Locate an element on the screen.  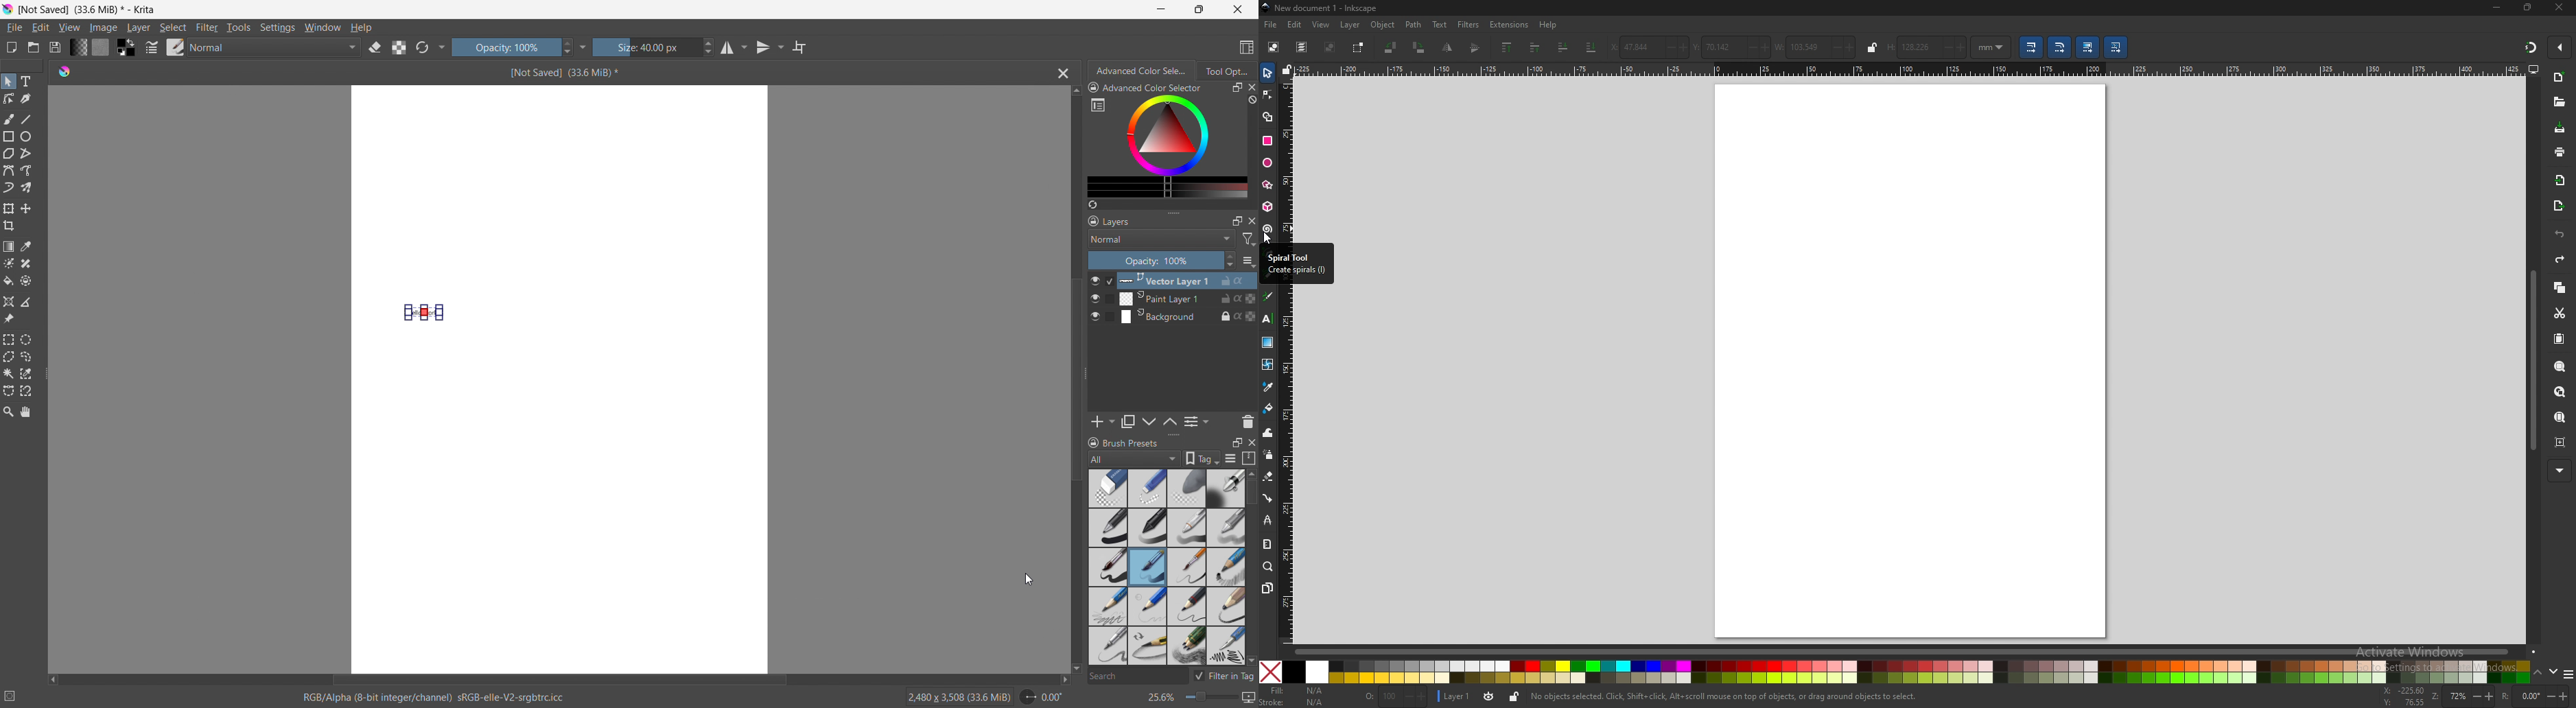
help is located at coordinates (1548, 25).